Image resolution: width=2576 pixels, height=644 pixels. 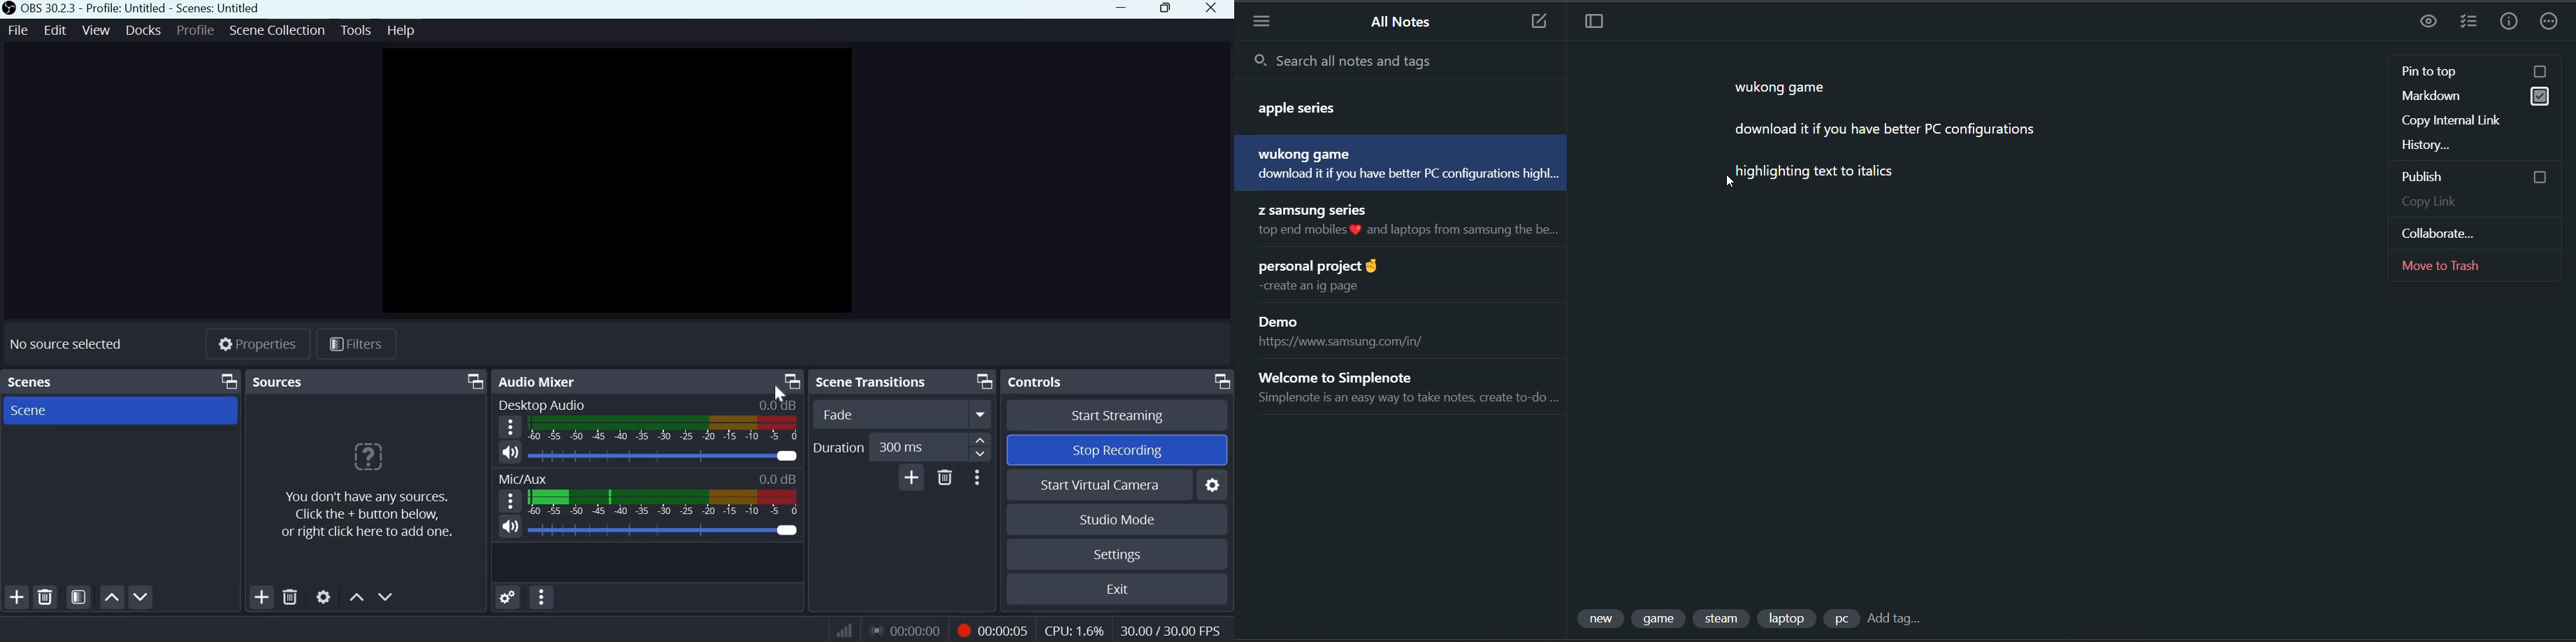 What do you see at coordinates (840, 447) in the screenshot?
I see `Duration` at bounding box center [840, 447].